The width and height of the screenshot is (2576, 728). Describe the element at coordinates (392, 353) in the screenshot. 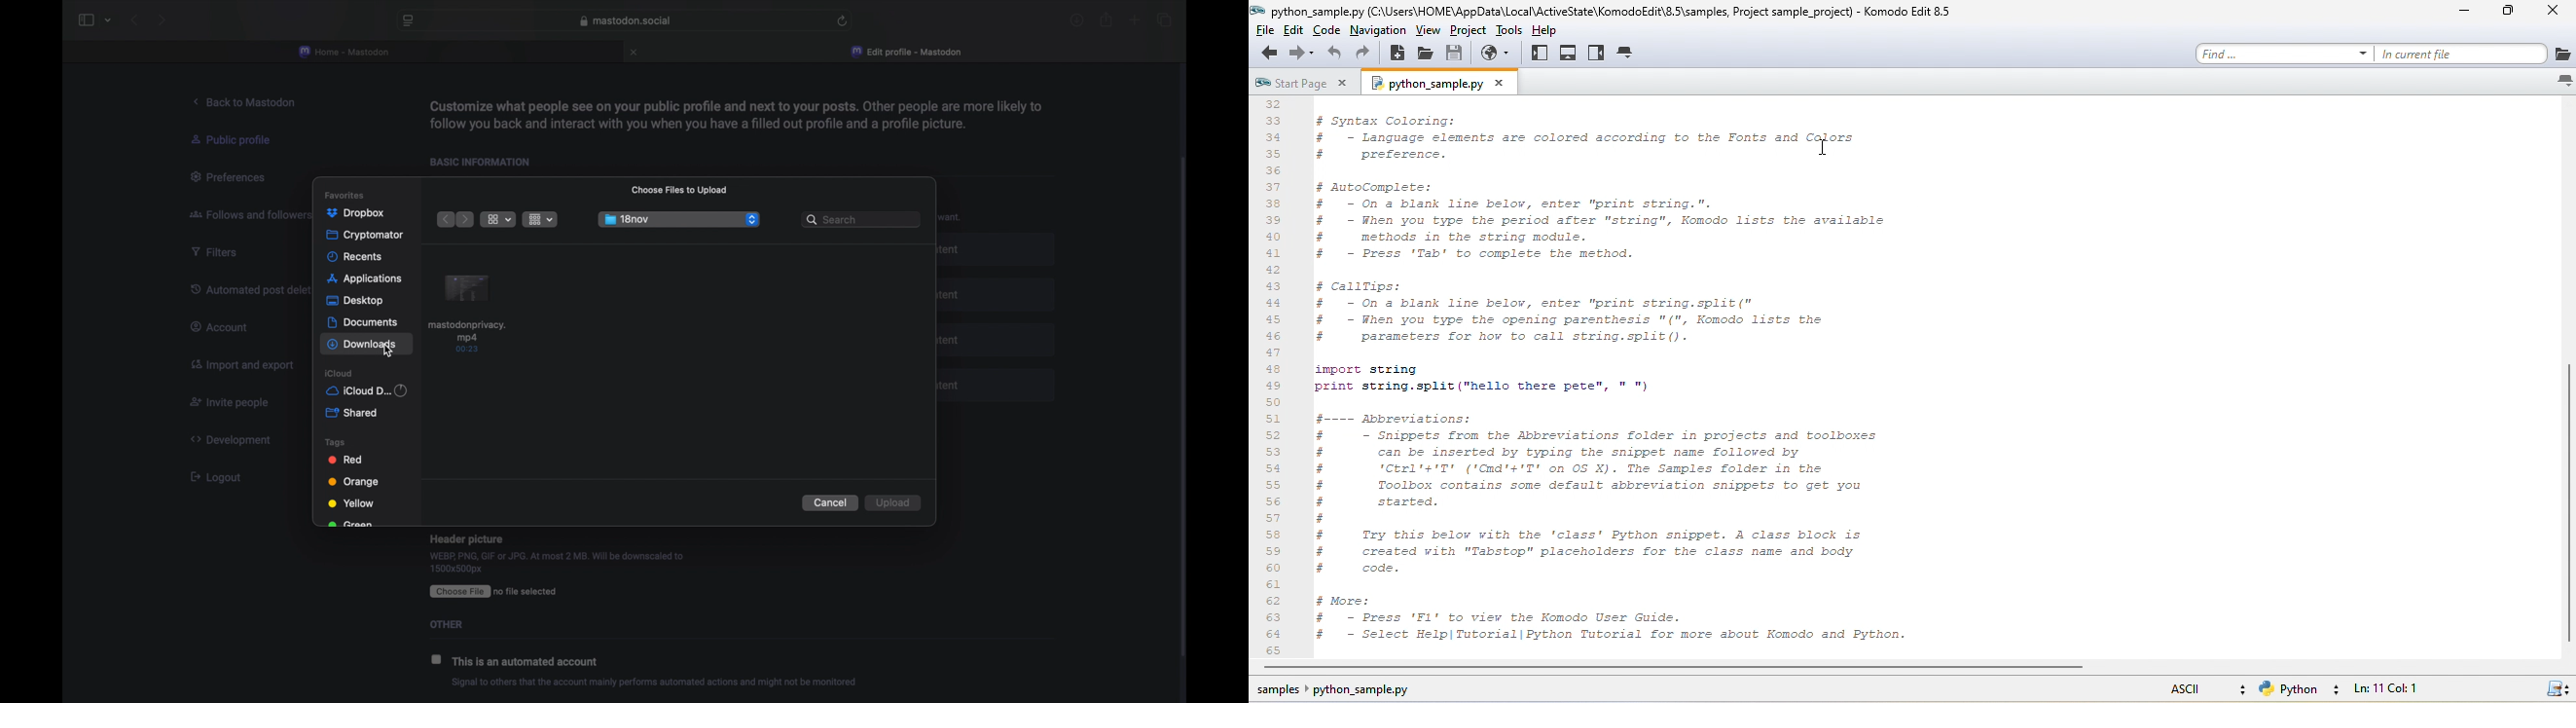

I see `cursor` at that location.